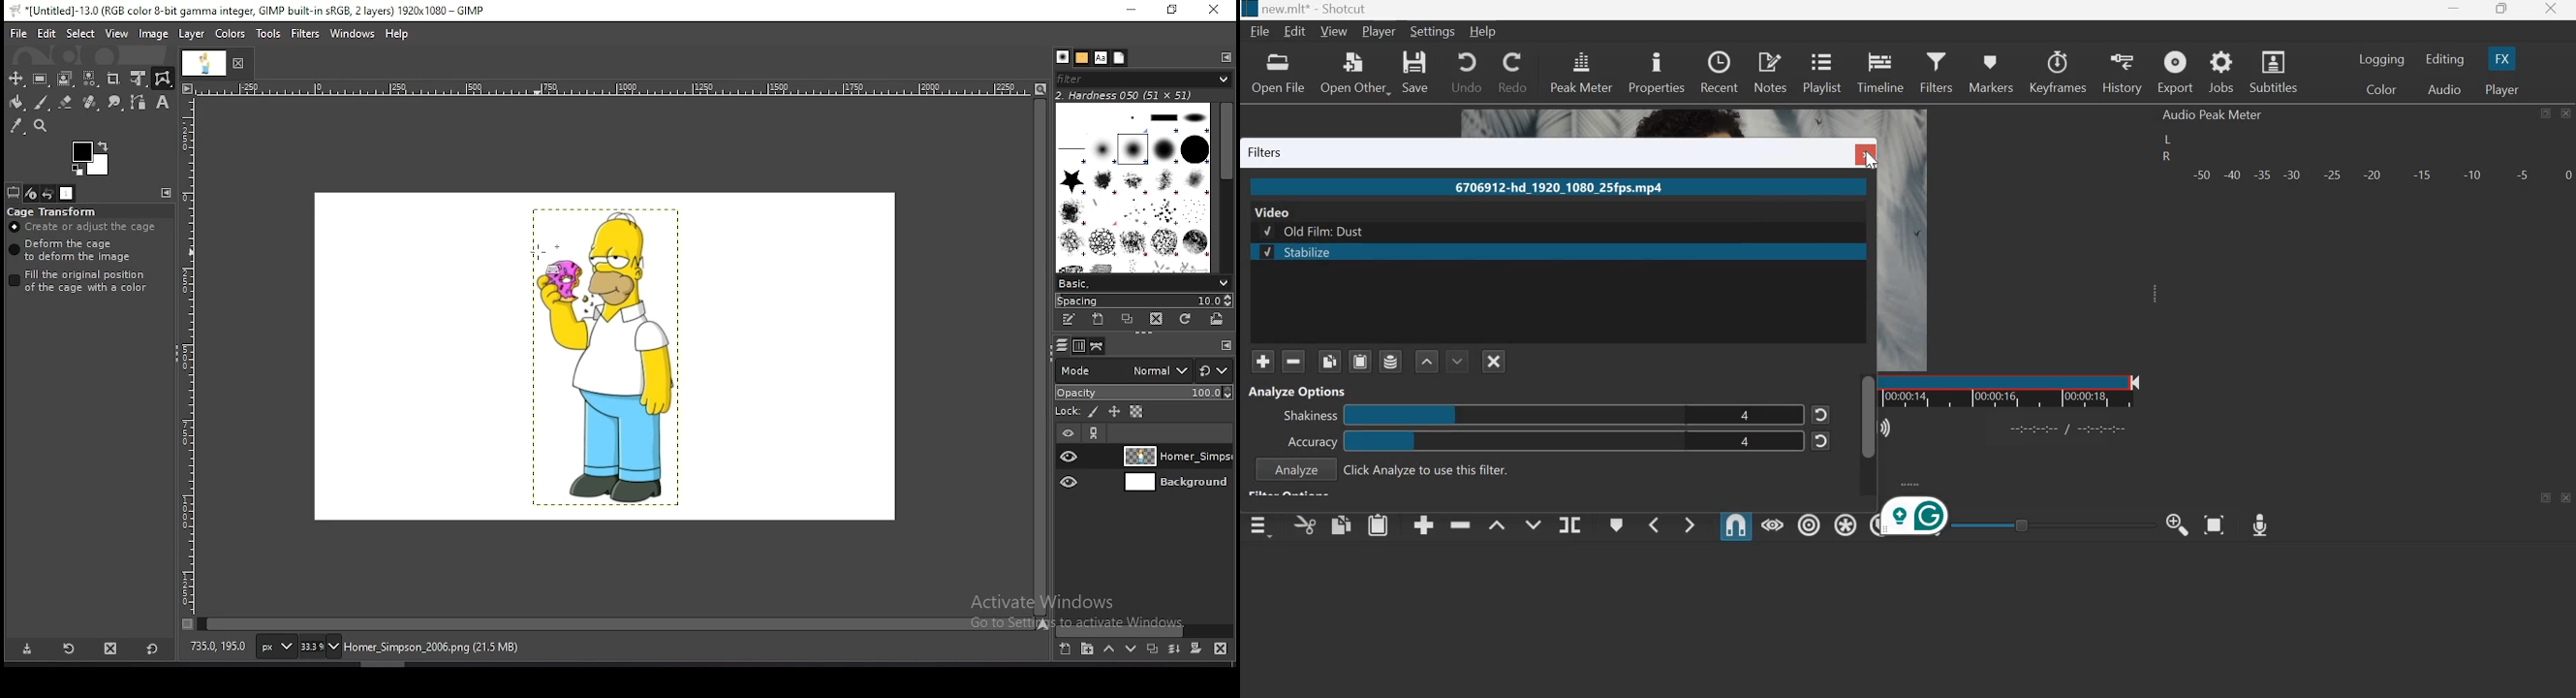 This screenshot has width=2576, height=700. I want to click on 4, so click(1745, 415).